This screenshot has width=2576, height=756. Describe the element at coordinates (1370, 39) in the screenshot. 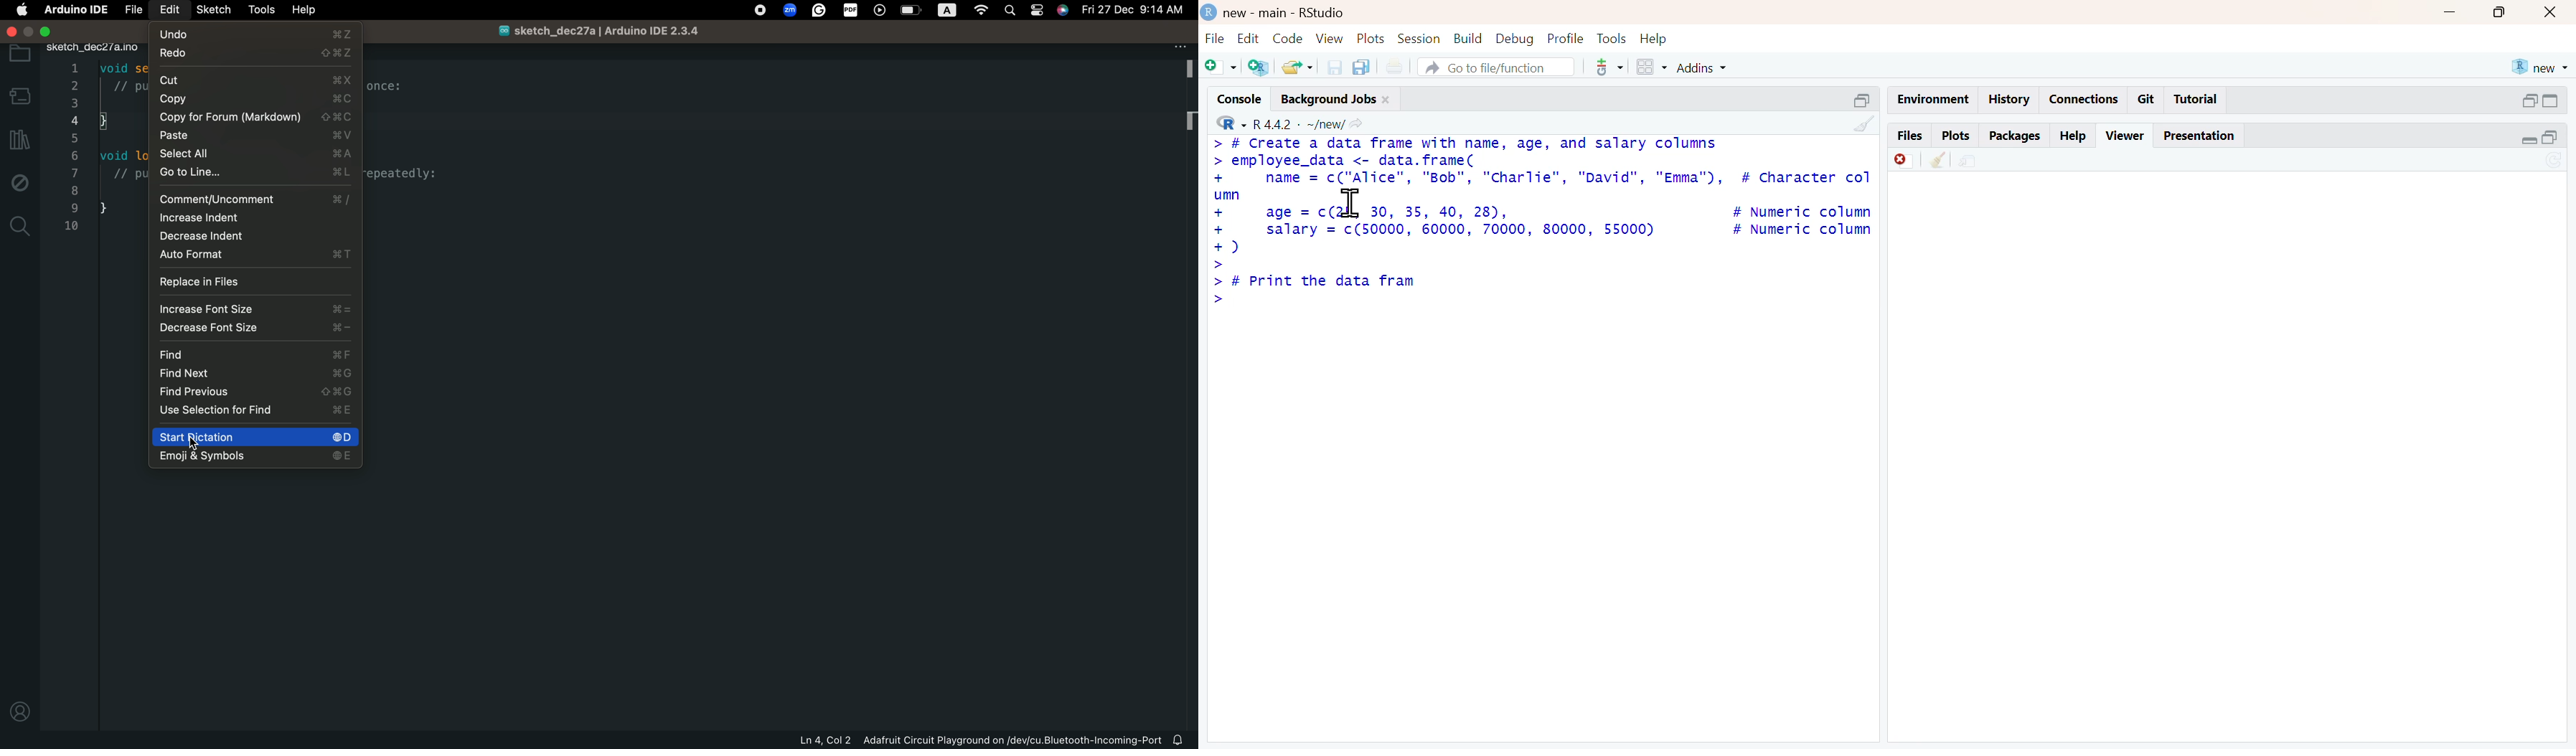

I see `Plots` at that location.